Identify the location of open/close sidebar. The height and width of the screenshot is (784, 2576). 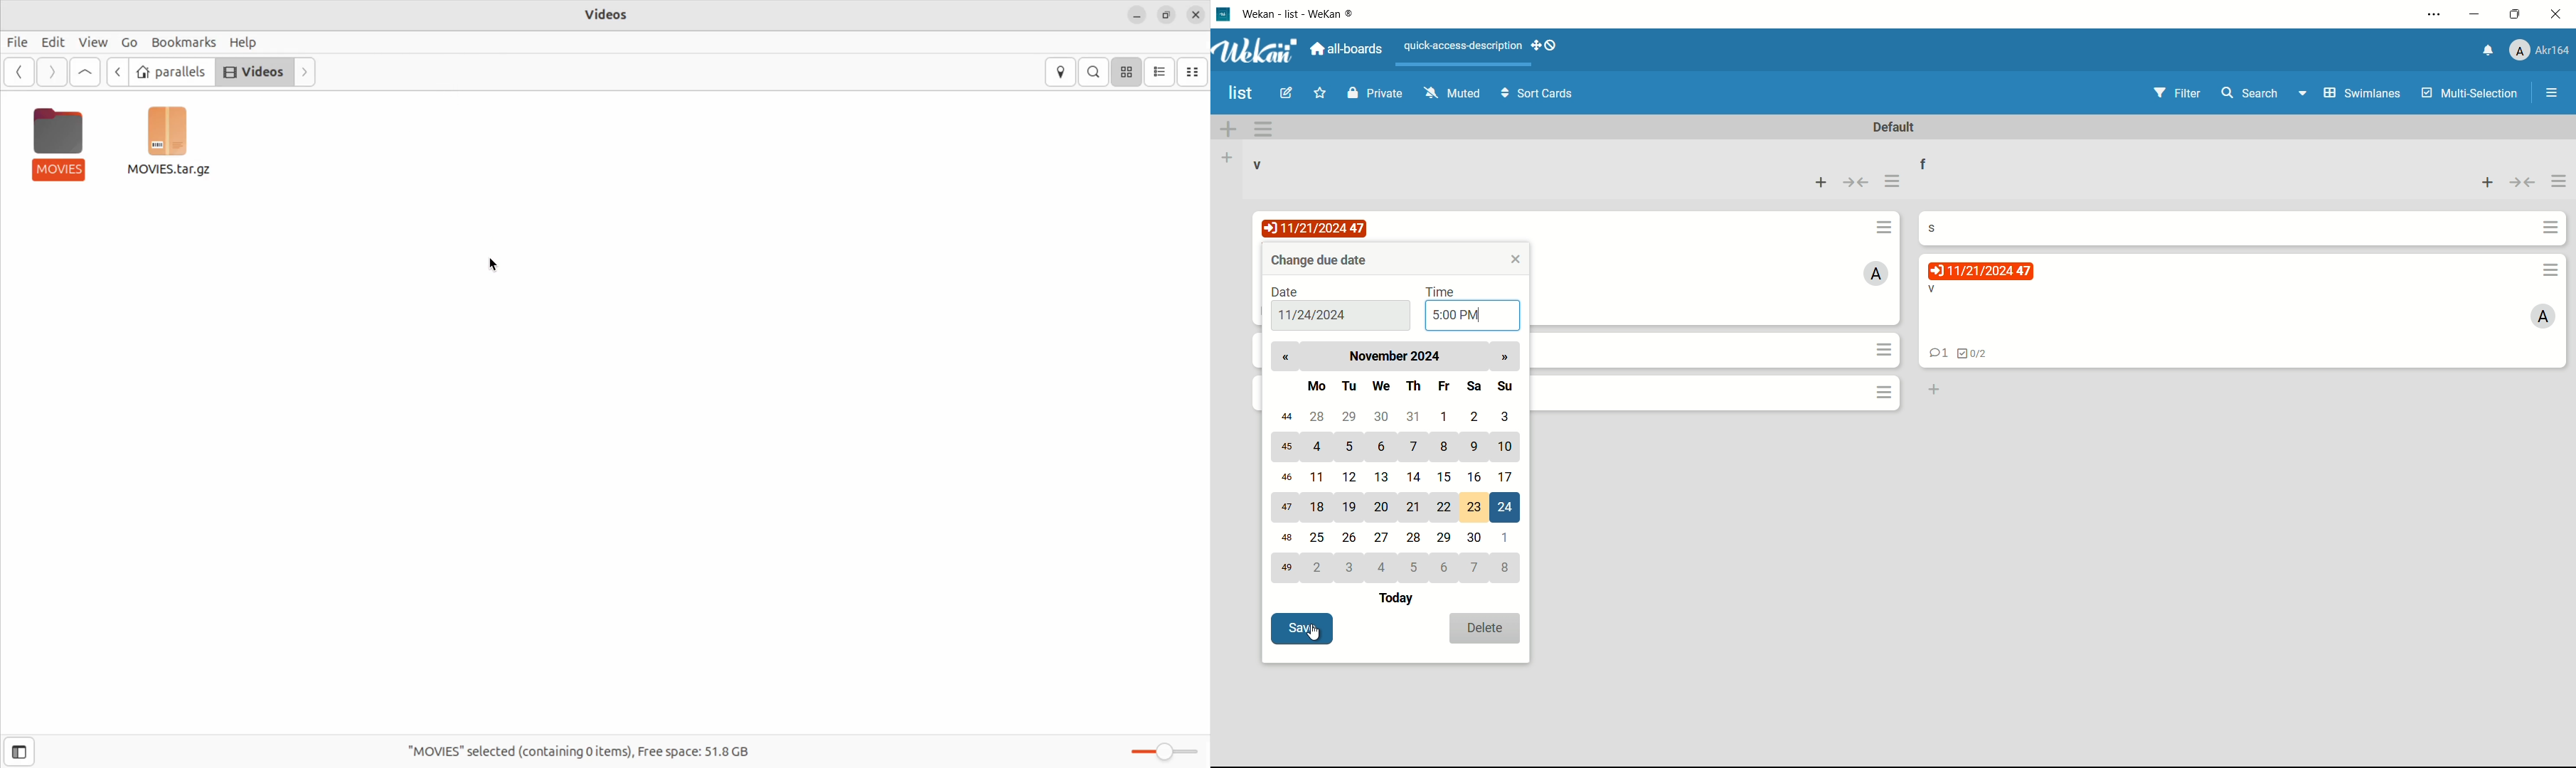
(2552, 95).